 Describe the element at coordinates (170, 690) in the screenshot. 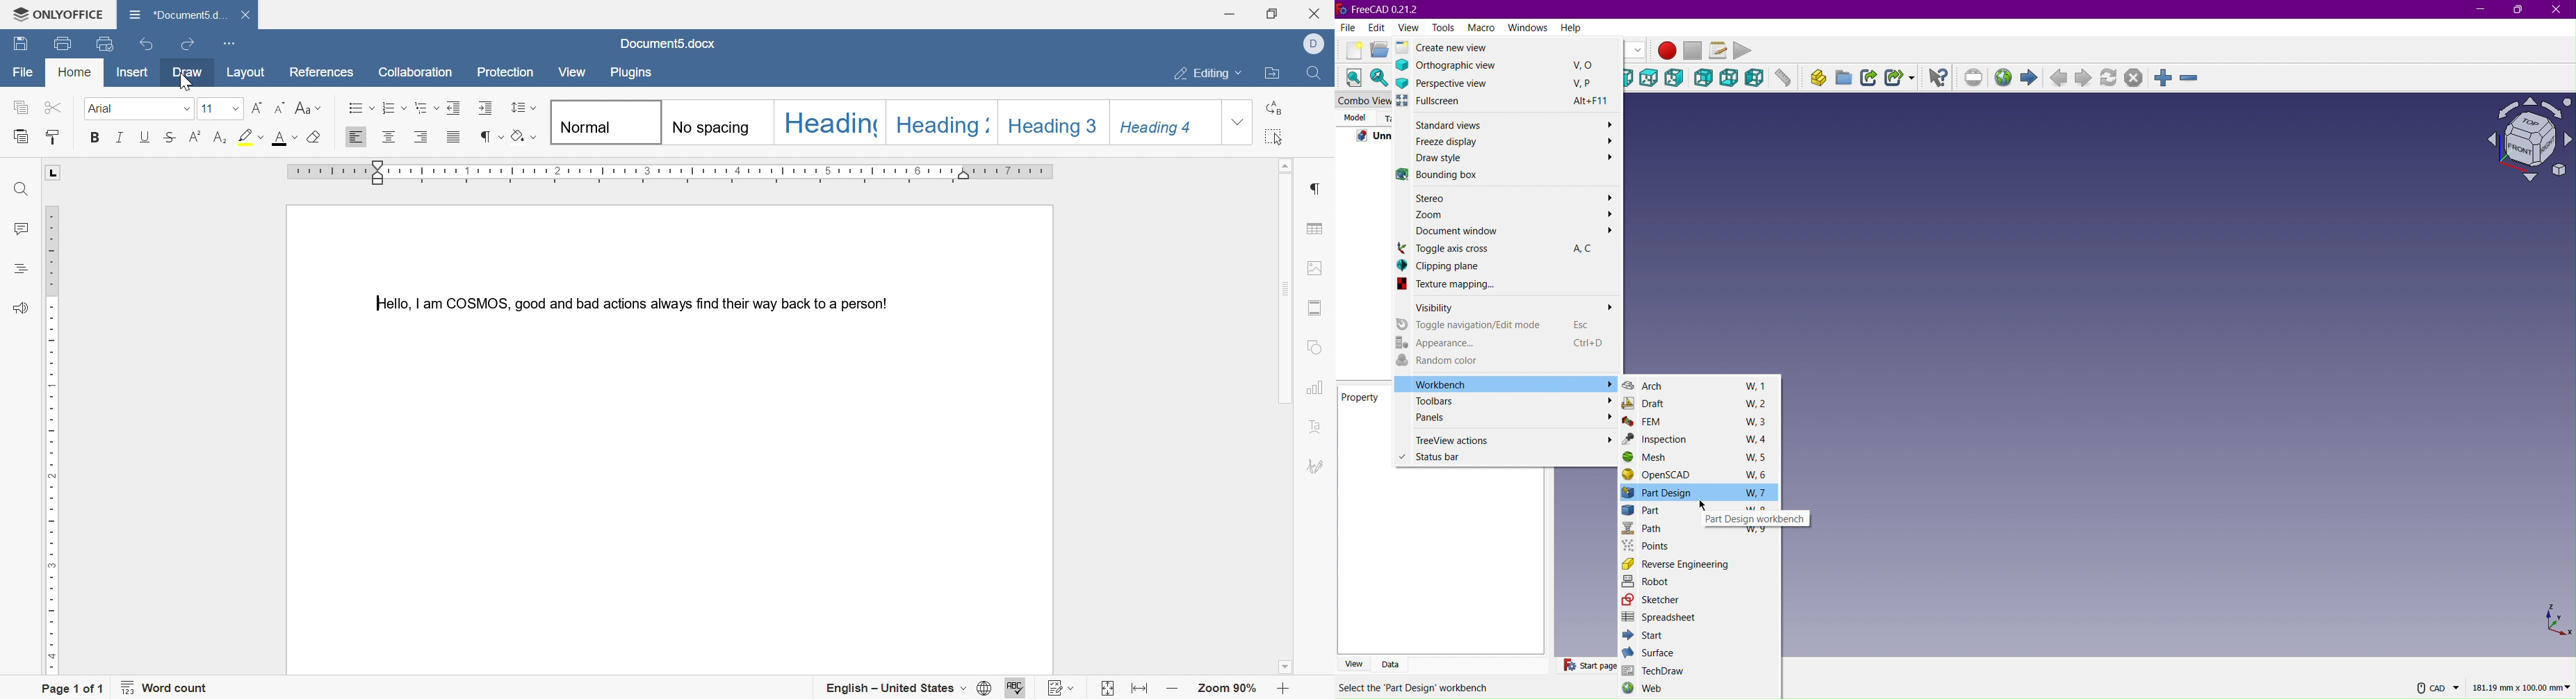

I see `word count` at that location.